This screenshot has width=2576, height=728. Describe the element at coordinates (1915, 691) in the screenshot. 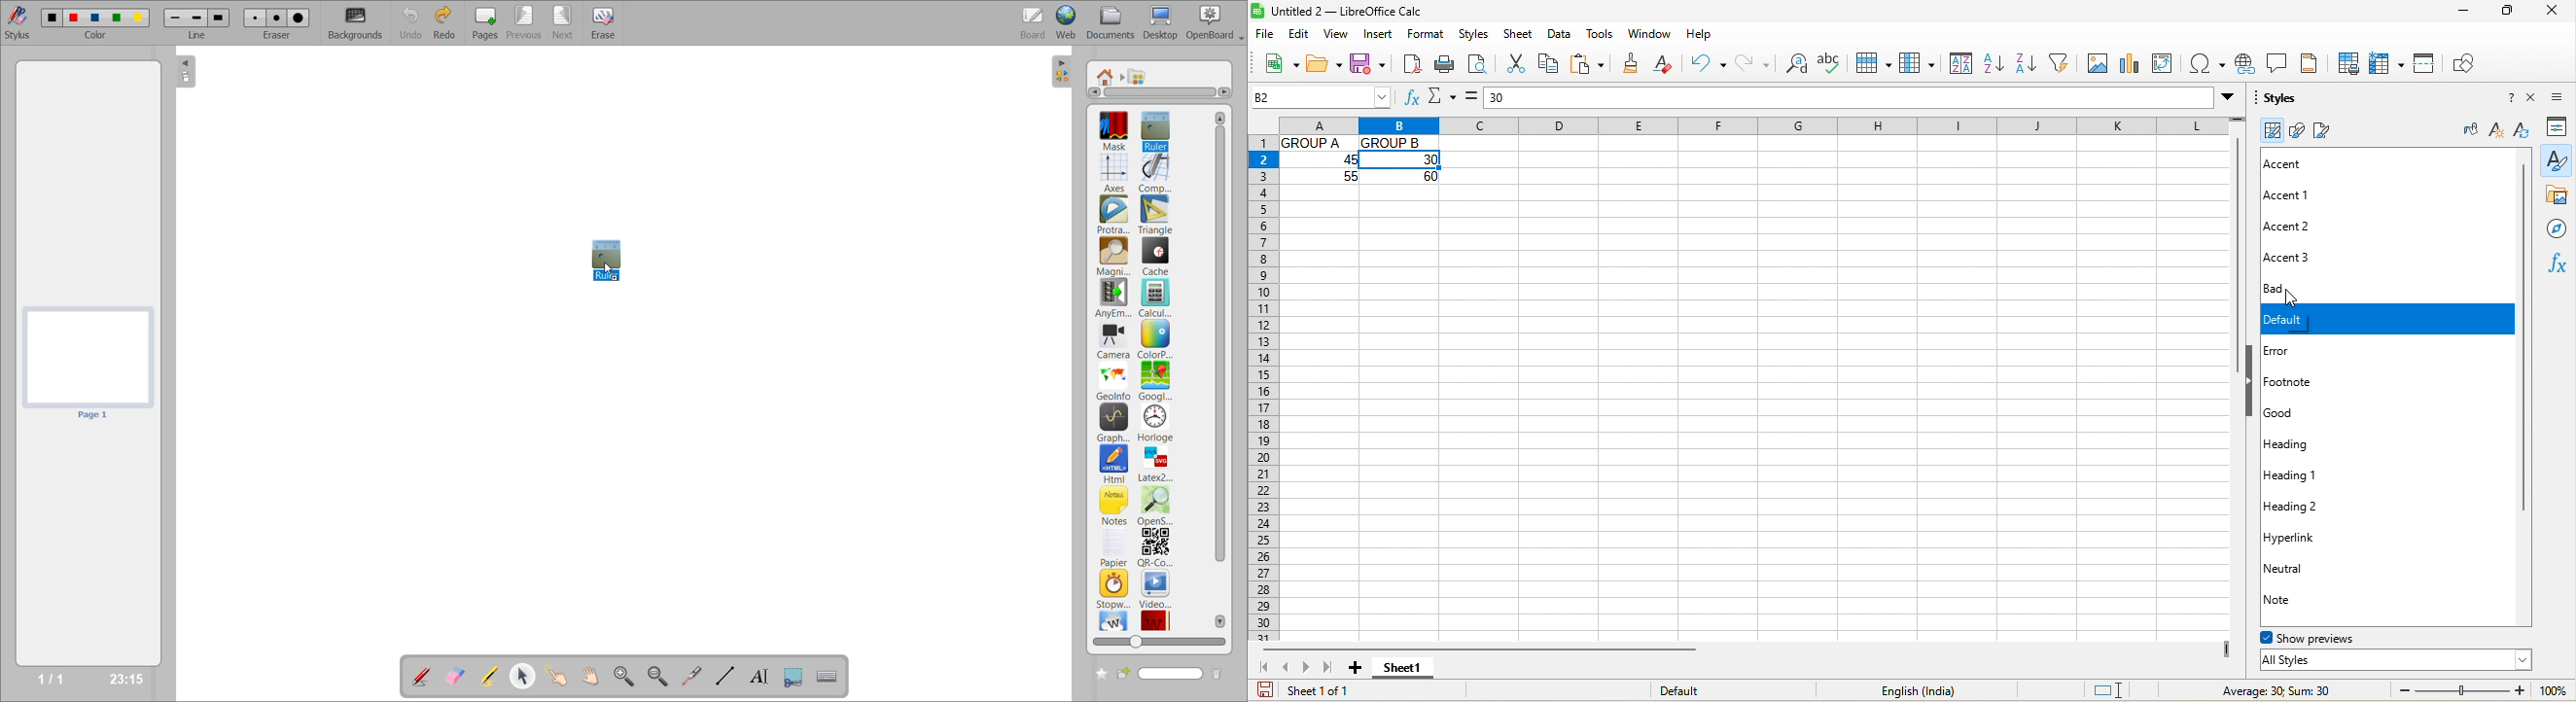

I see `English (India)` at that location.